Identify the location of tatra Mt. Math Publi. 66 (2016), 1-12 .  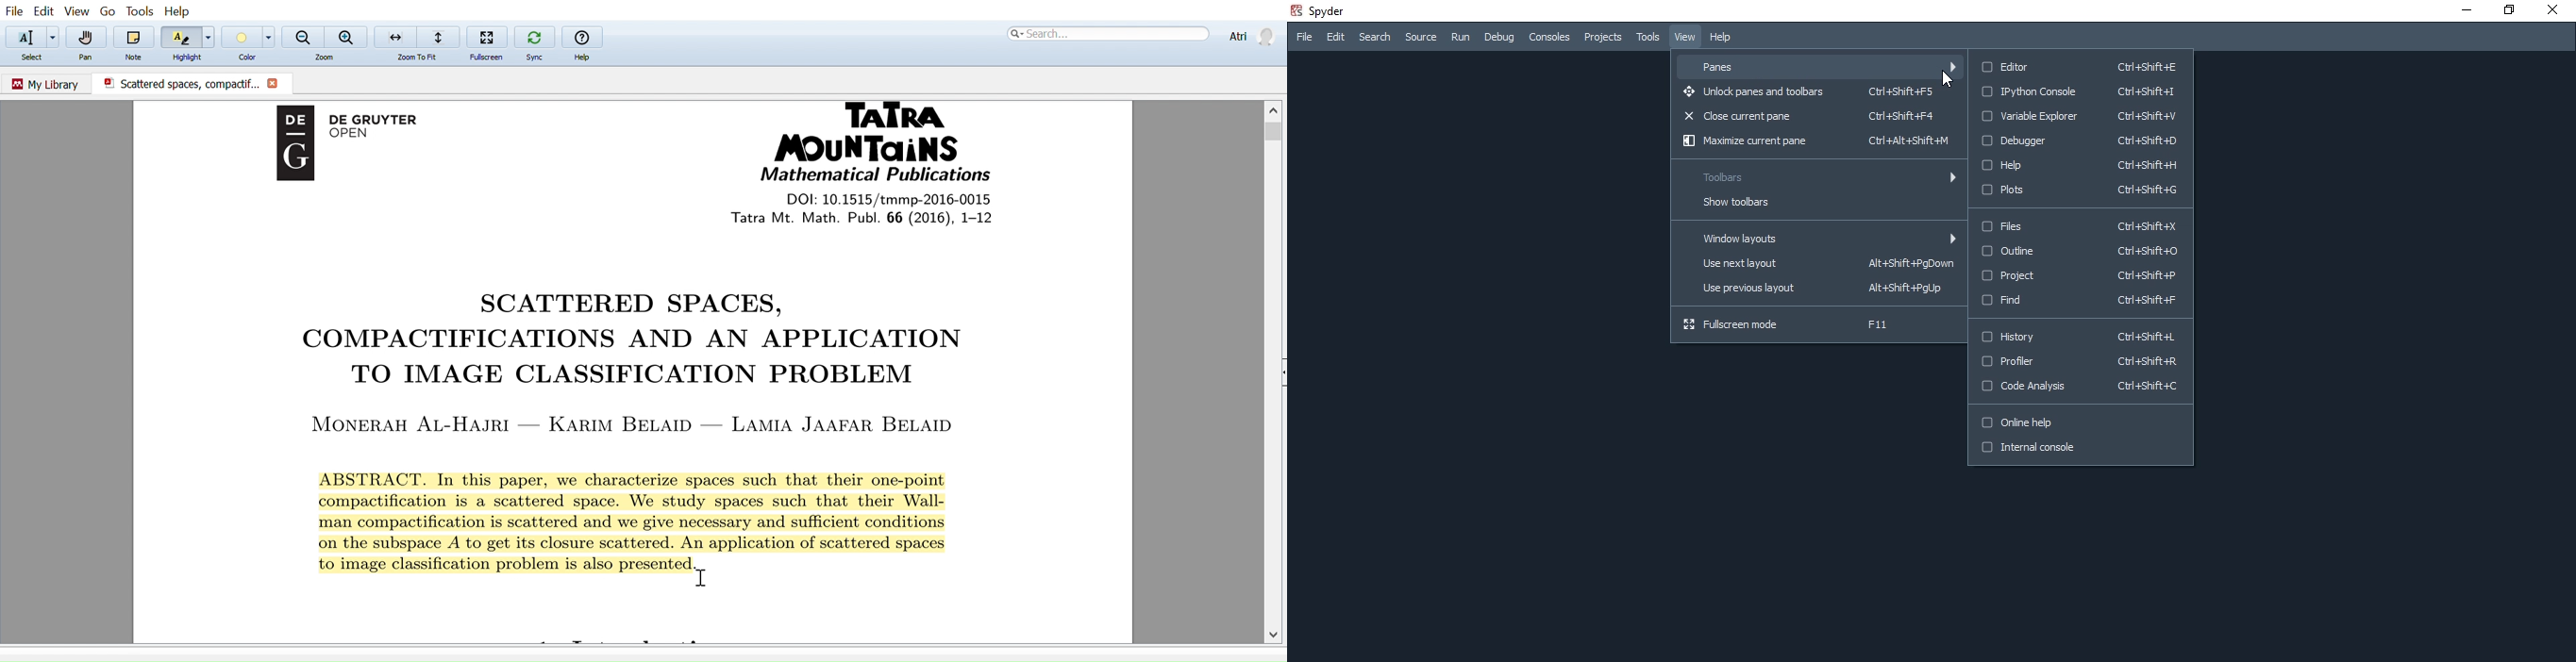
(890, 218).